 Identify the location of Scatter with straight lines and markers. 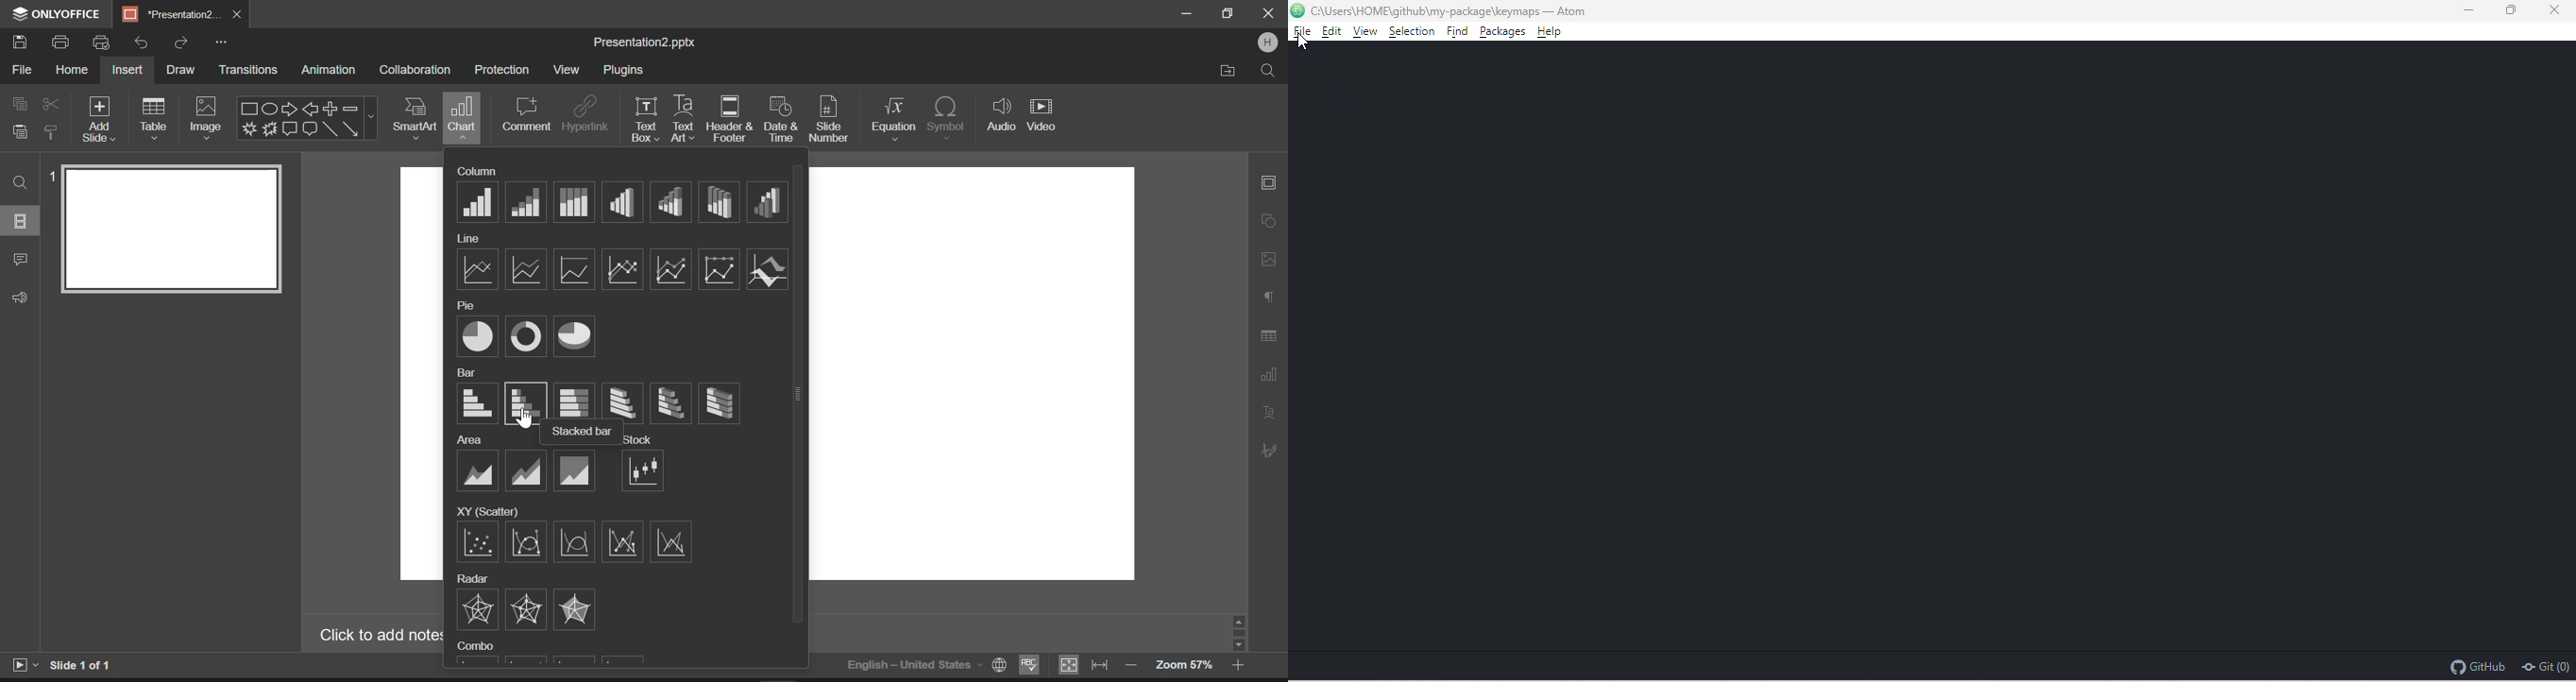
(623, 542).